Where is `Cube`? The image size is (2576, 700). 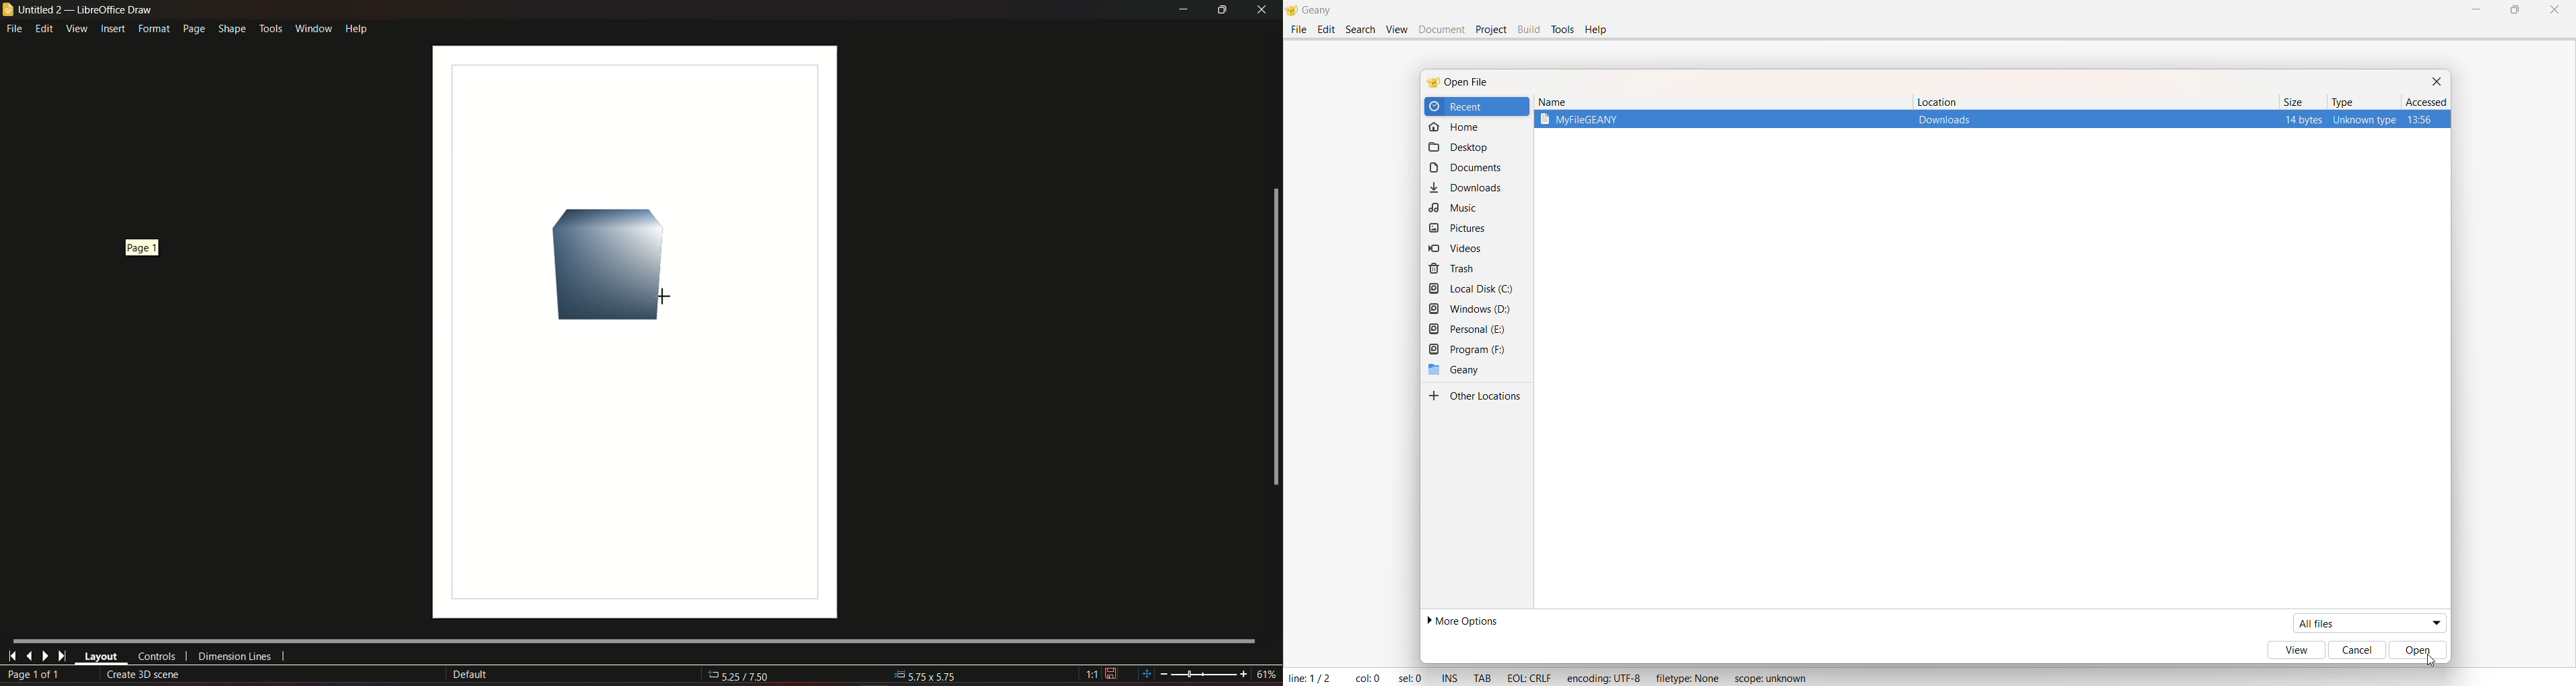
Cube is located at coordinates (608, 264).